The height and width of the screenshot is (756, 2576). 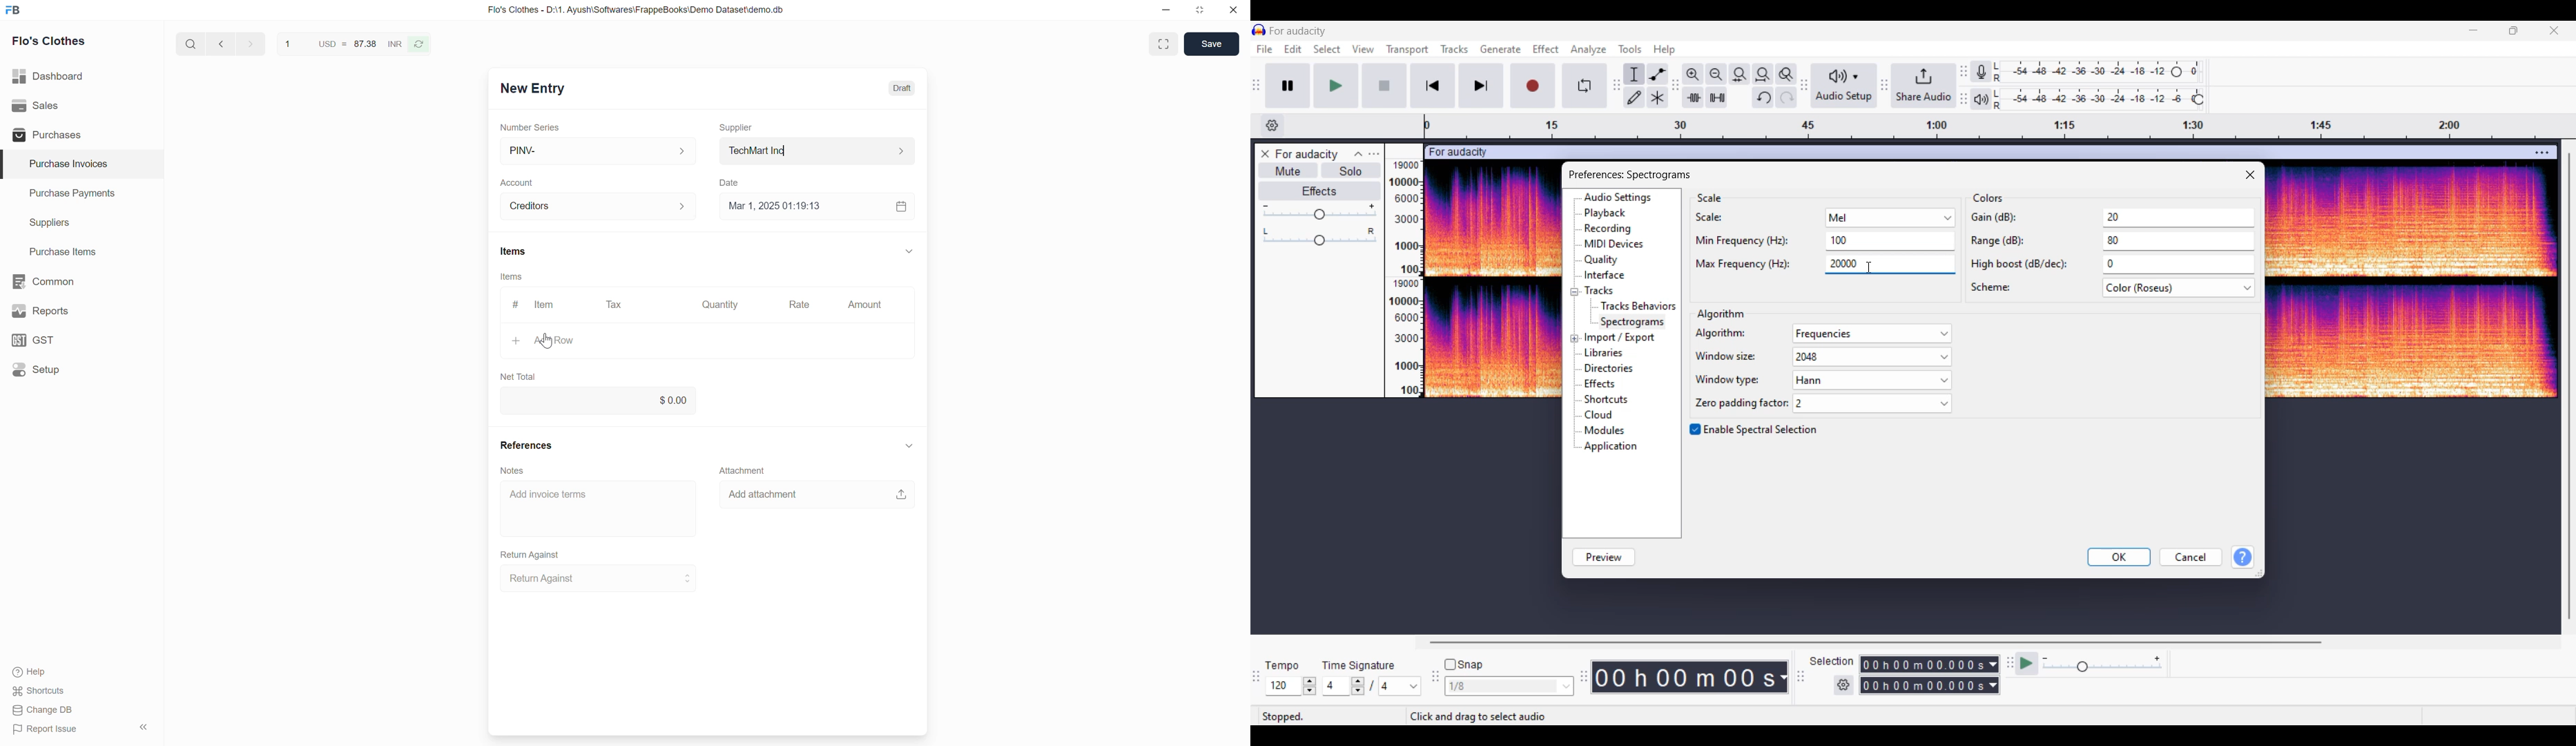 I want to click on Audio setup, so click(x=1844, y=85).